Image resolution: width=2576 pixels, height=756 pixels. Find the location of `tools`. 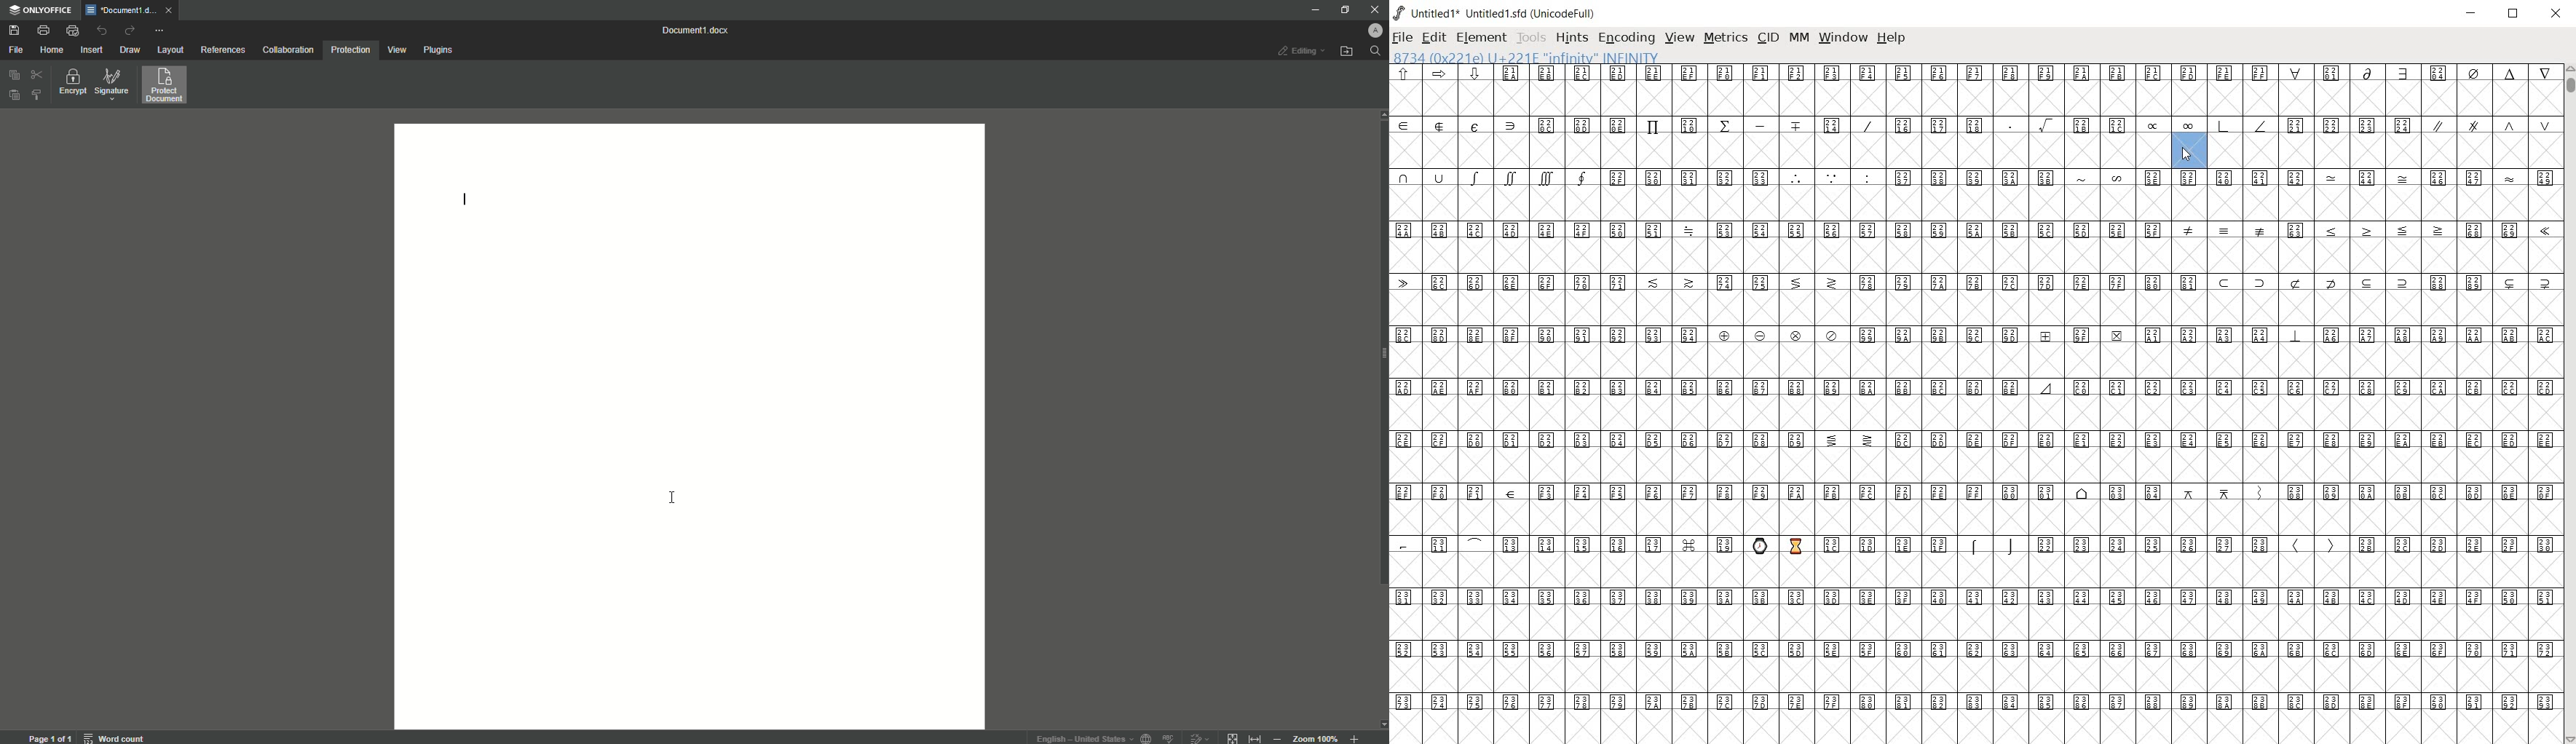

tools is located at coordinates (1533, 38).